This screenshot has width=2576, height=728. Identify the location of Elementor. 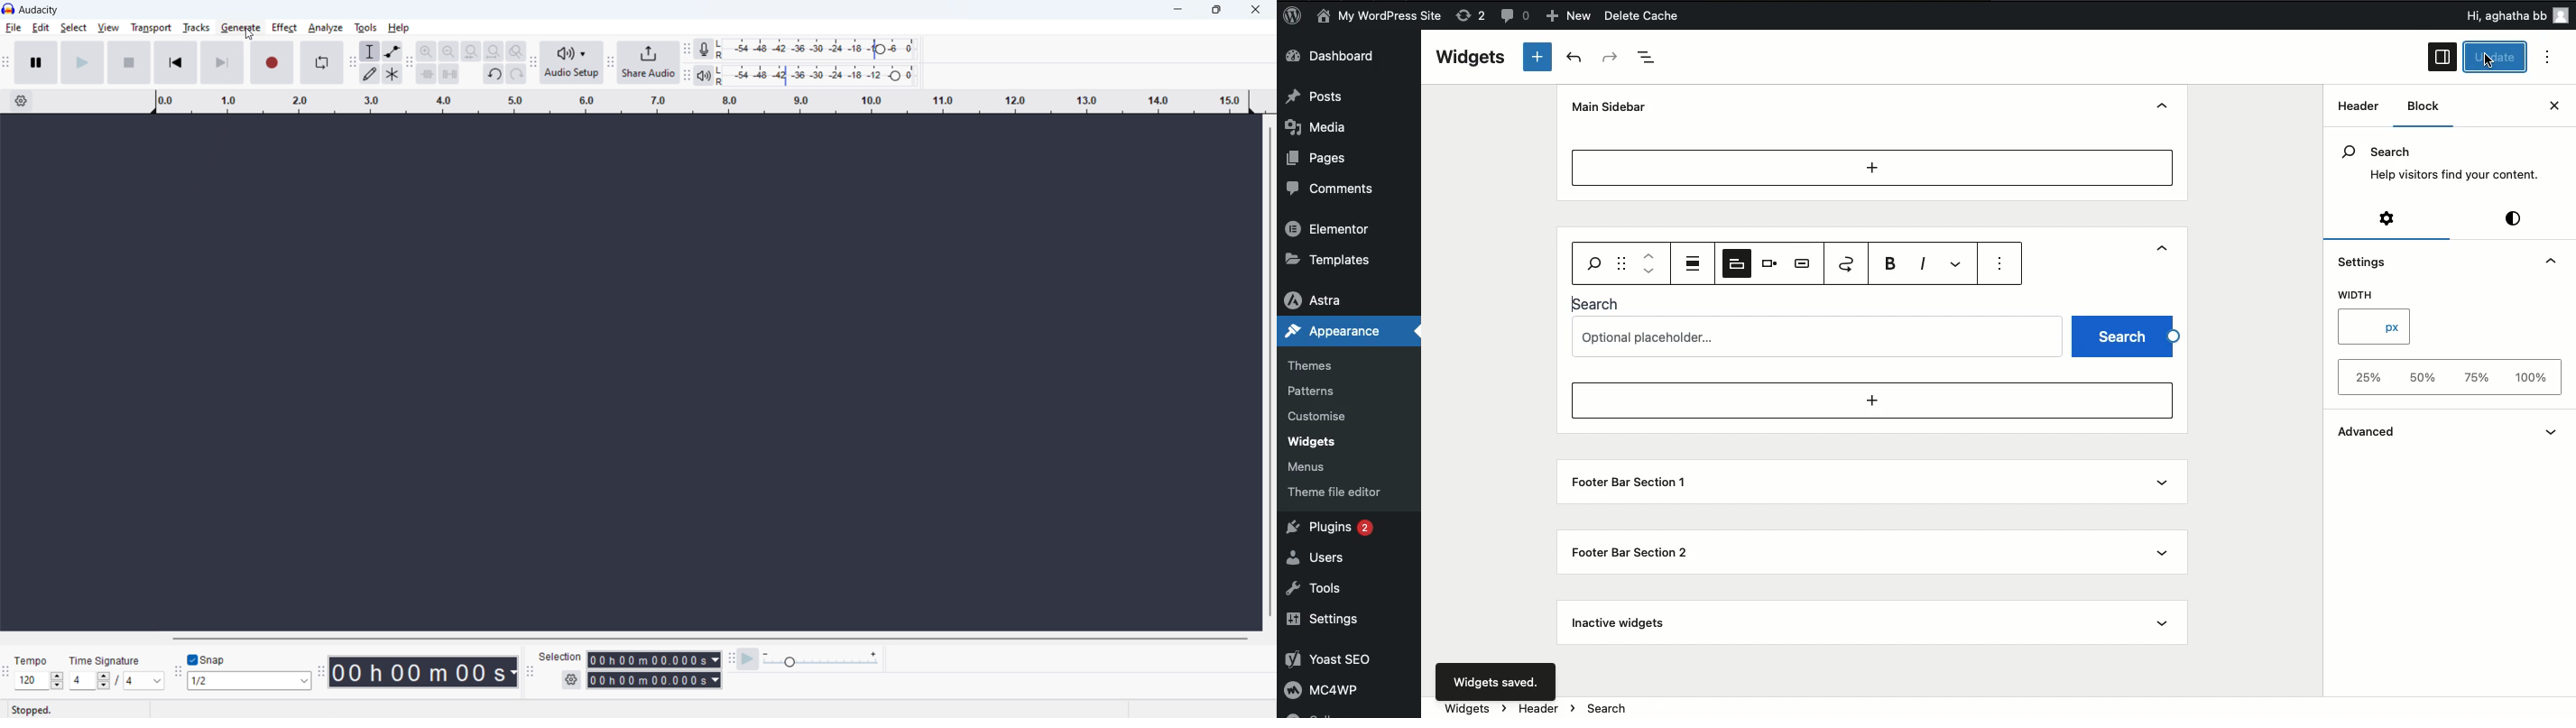
(1331, 230).